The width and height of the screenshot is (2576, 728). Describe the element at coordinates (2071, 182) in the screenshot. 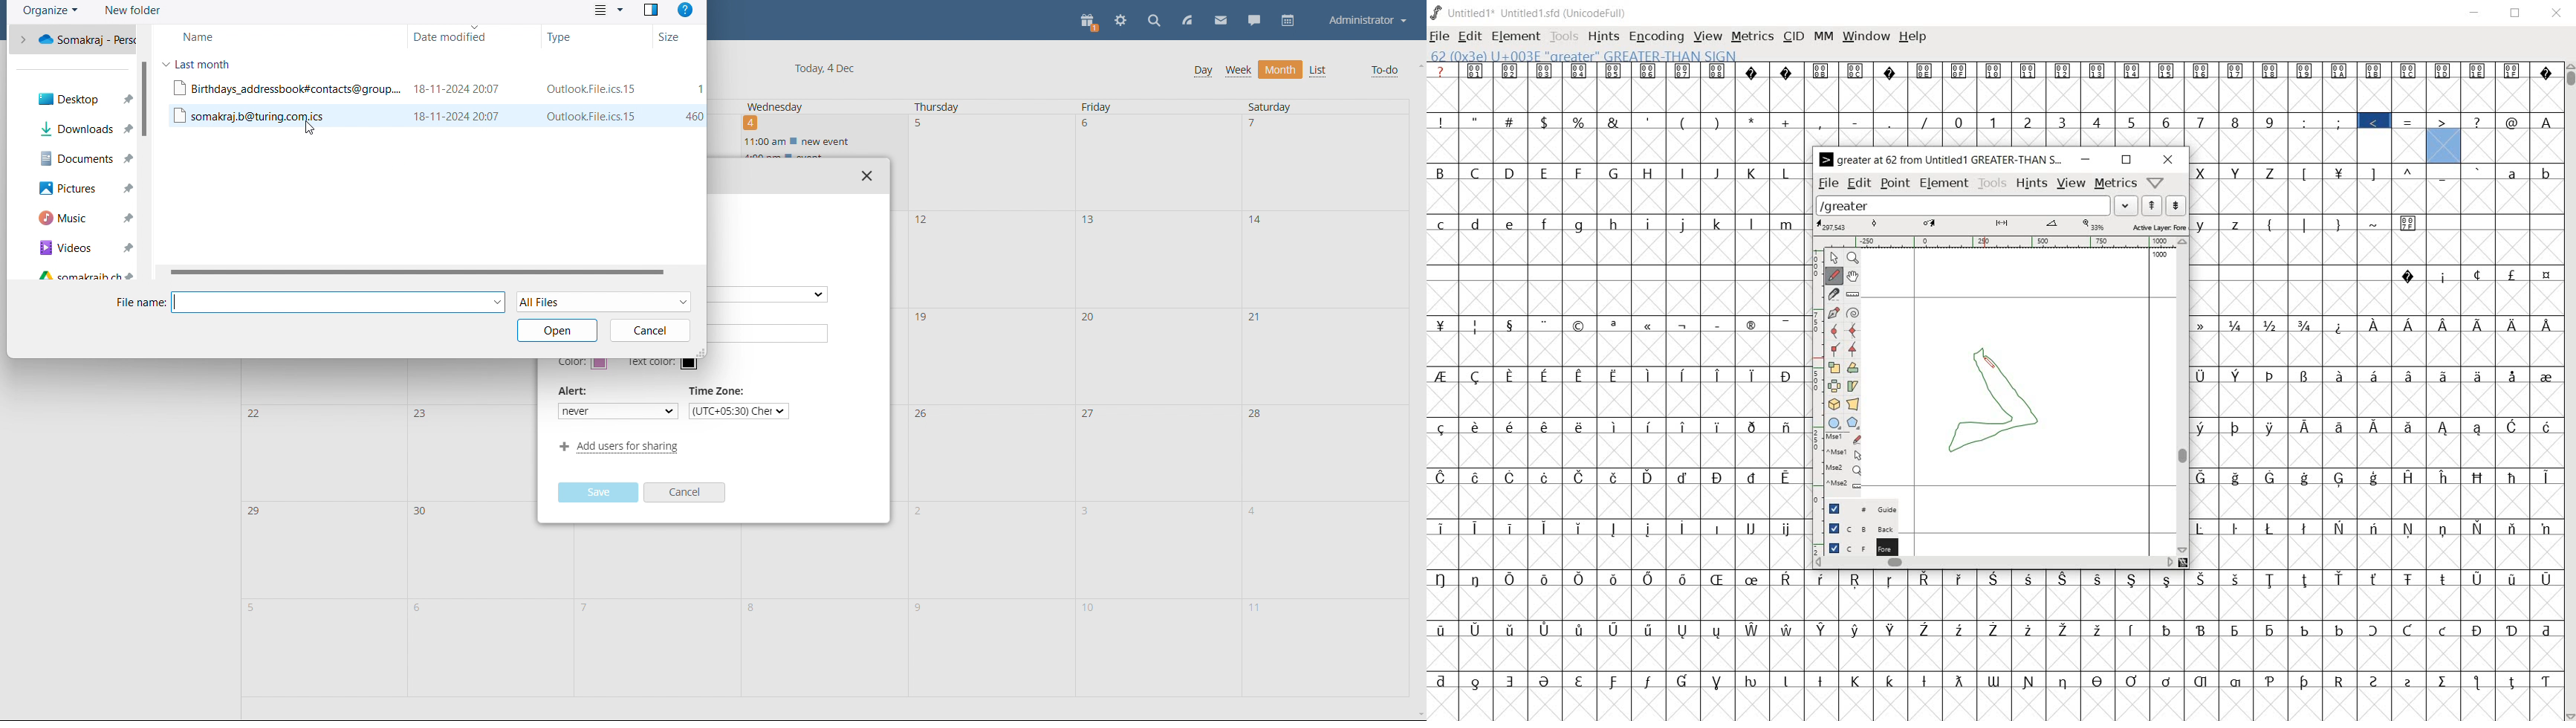

I see `view` at that location.